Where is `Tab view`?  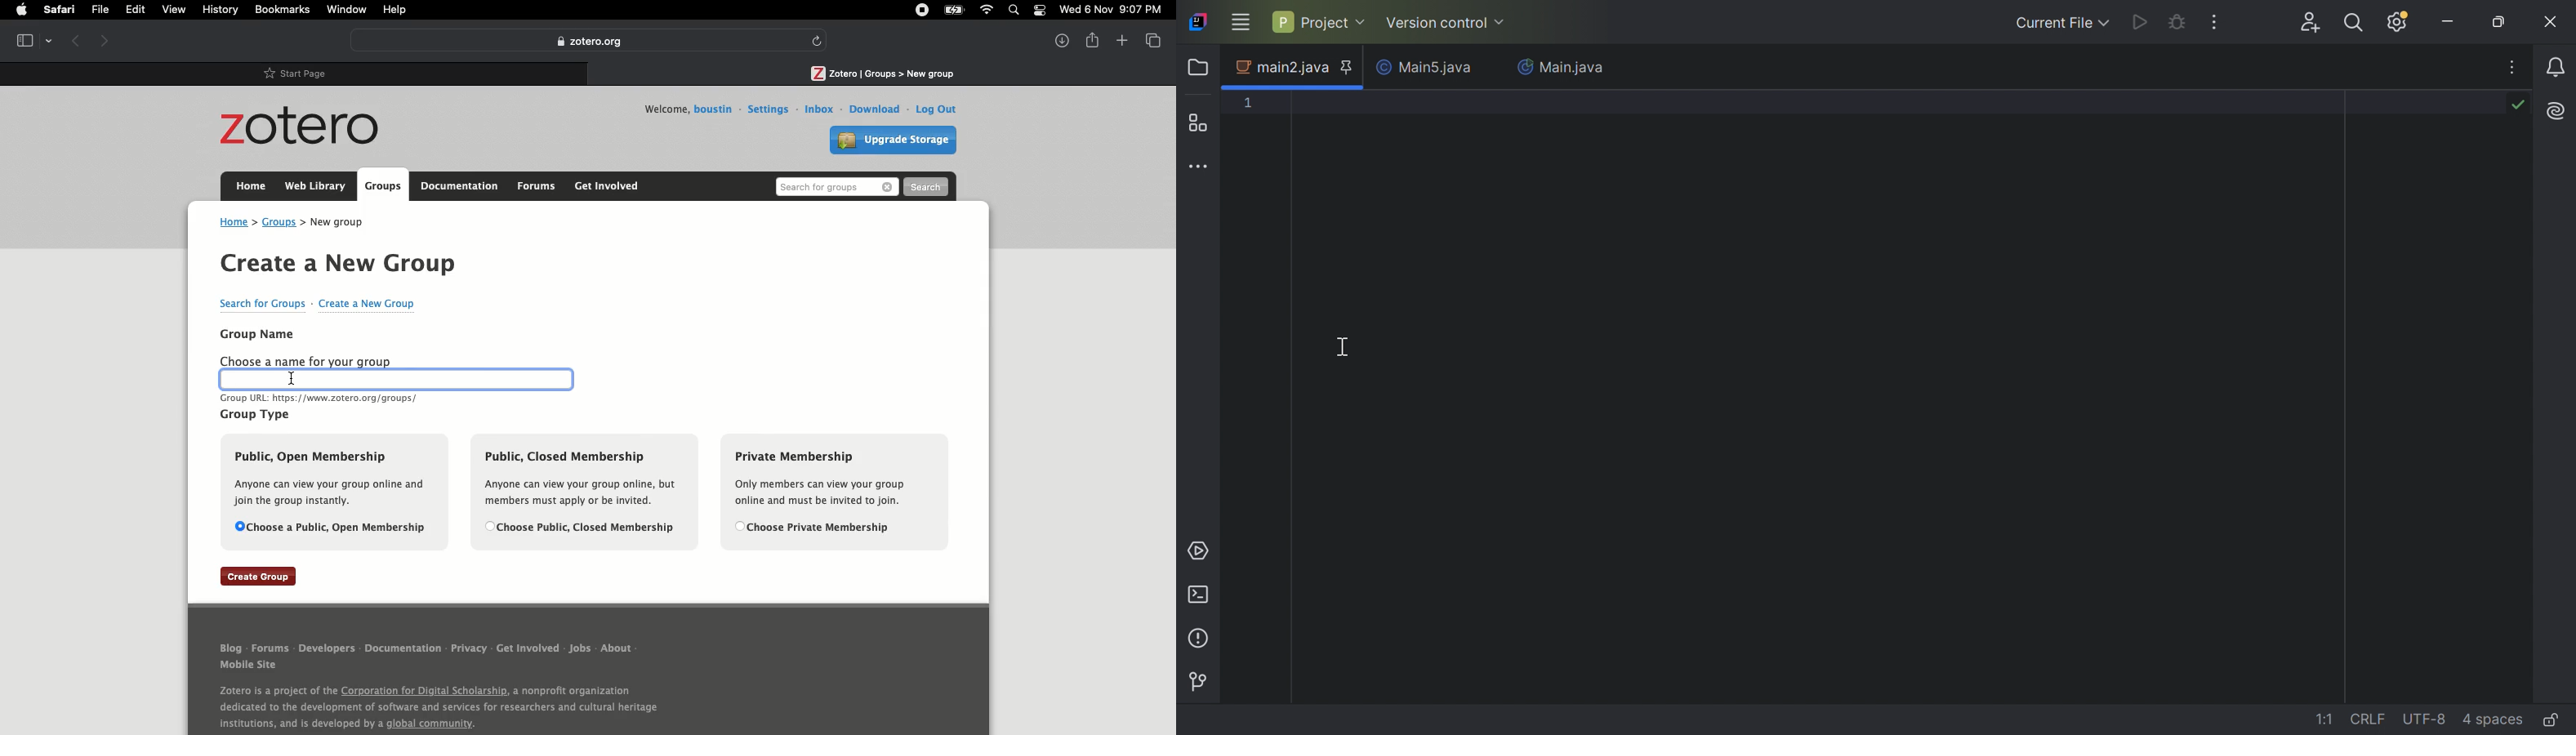
Tab view is located at coordinates (33, 39).